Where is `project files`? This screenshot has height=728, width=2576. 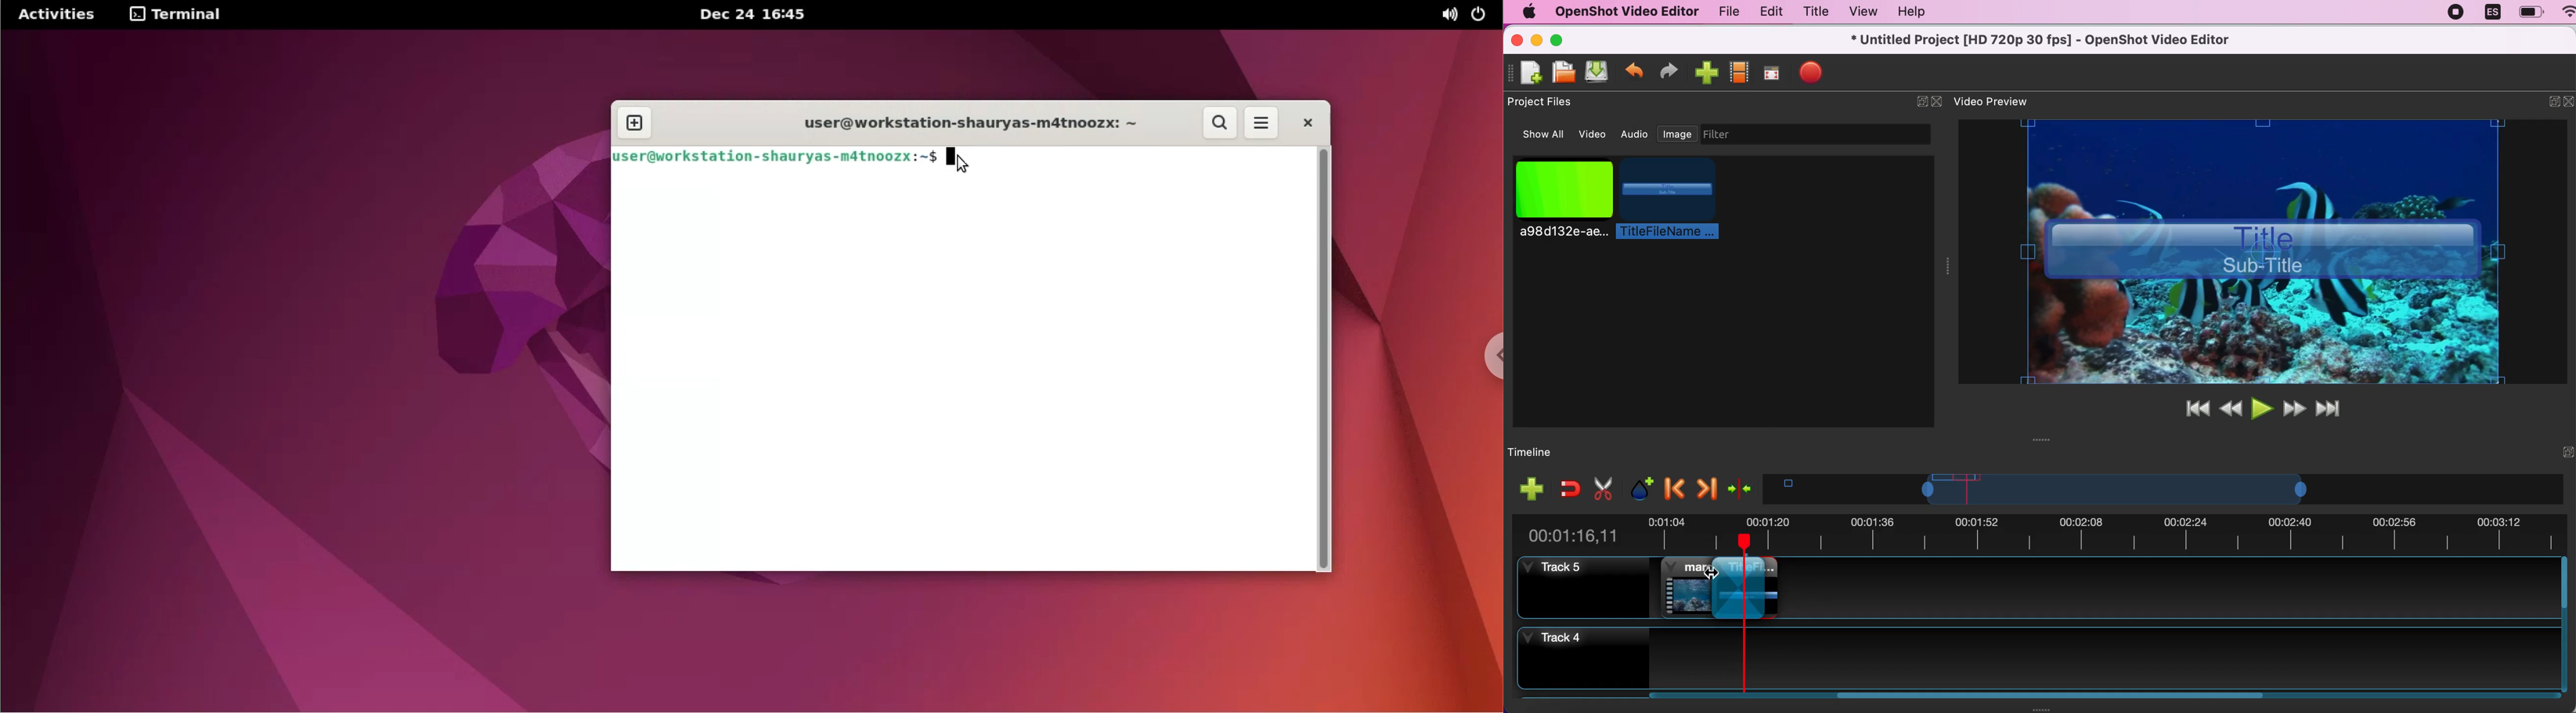
project files is located at coordinates (1544, 102).